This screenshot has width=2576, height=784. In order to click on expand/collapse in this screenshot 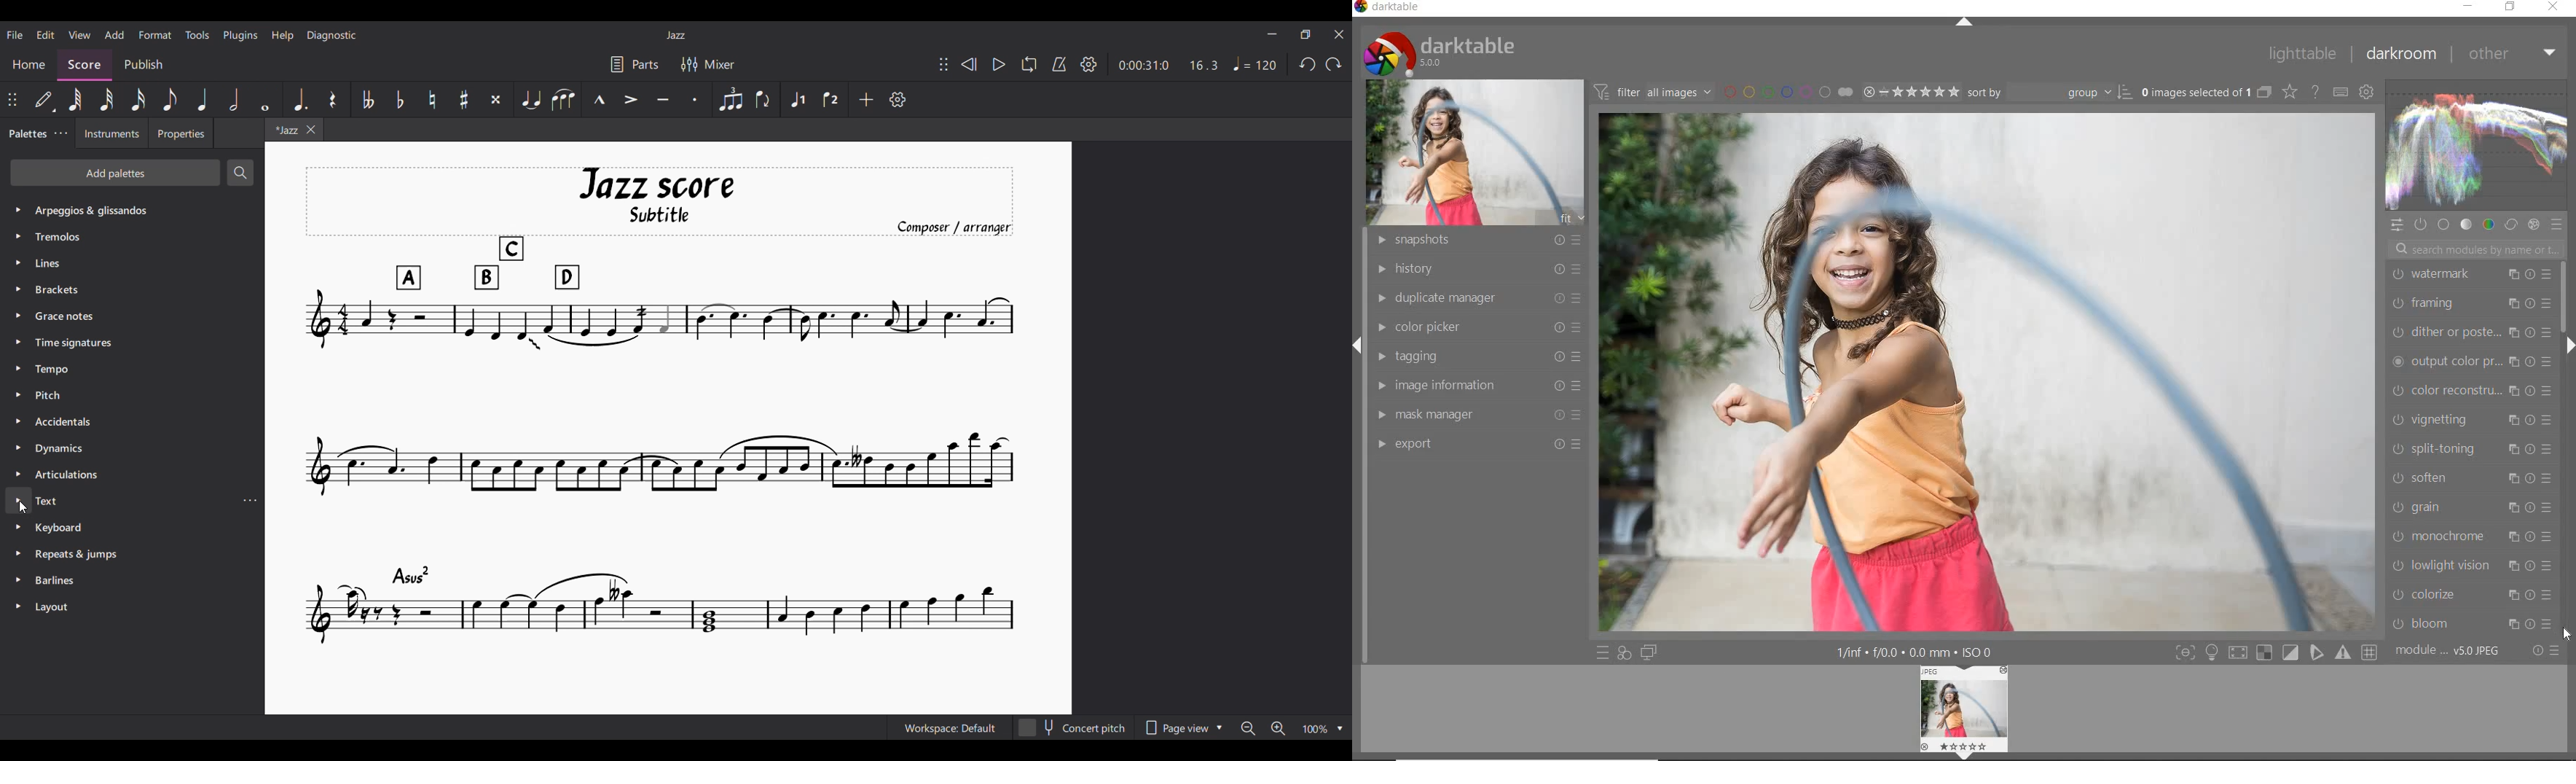, I will do `click(2569, 347)`.